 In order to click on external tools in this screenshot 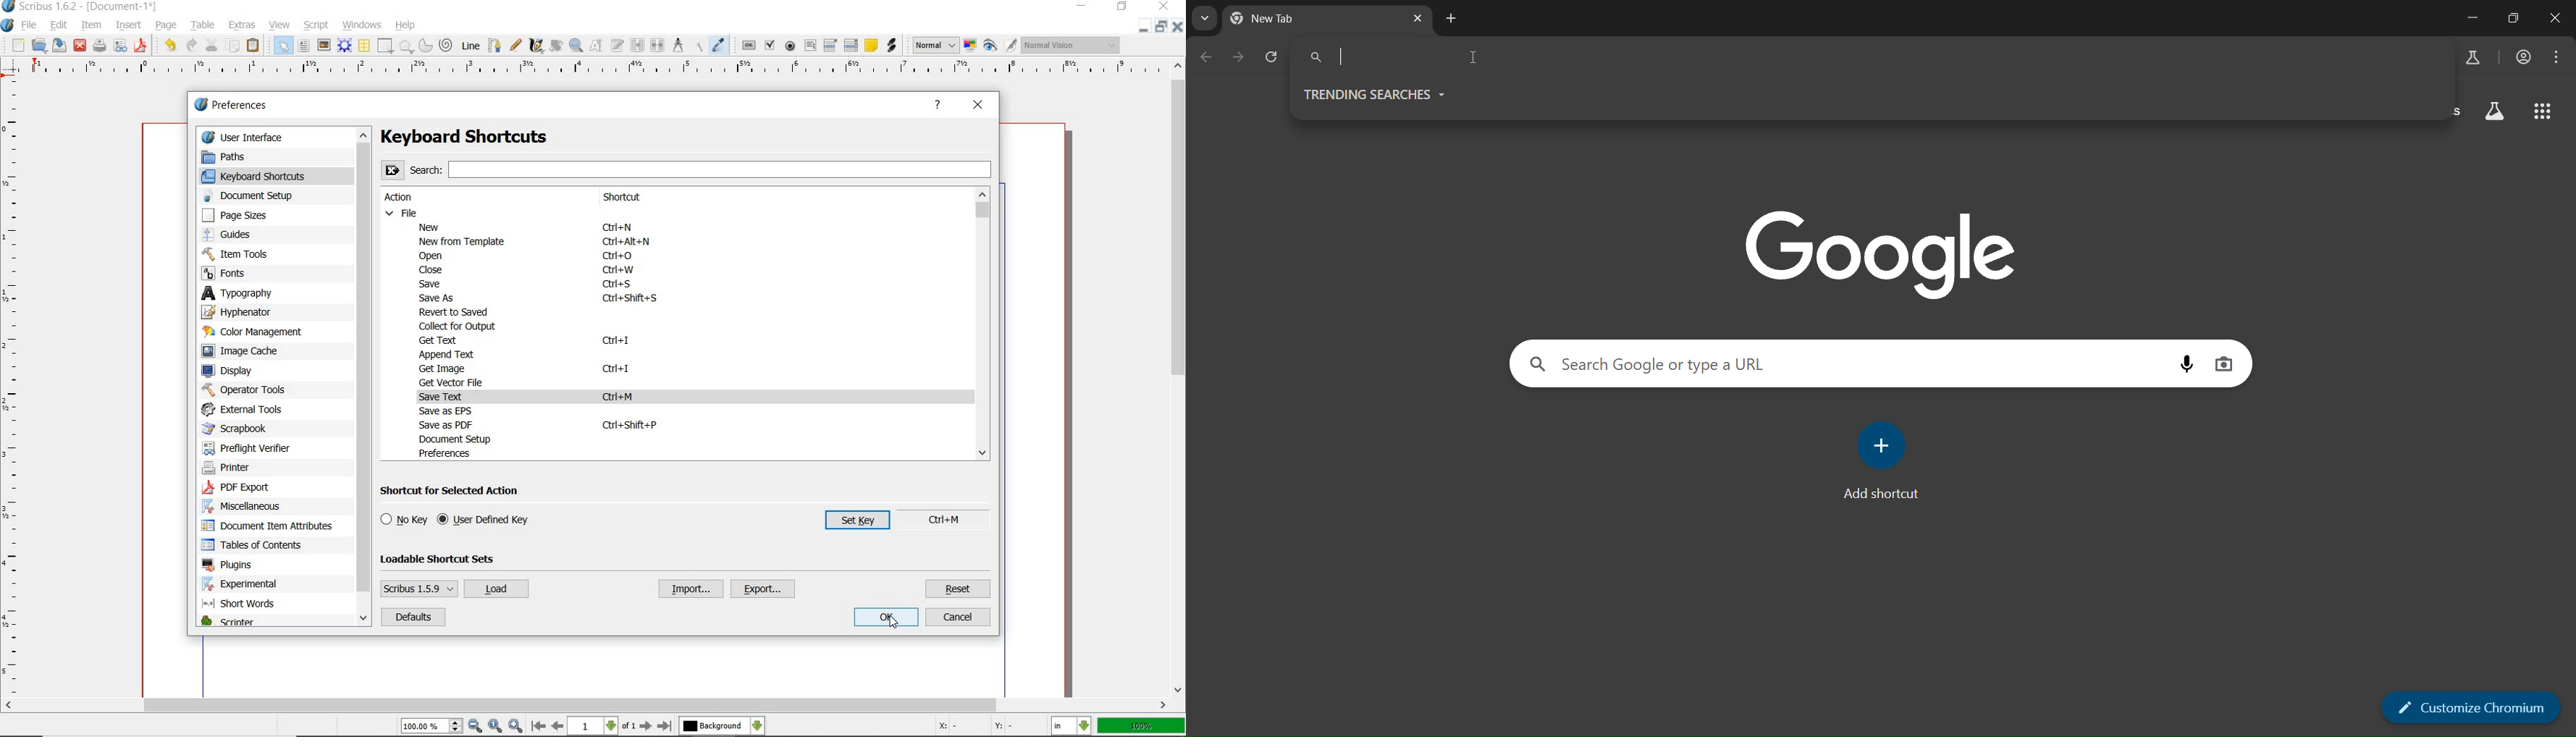, I will do `click(249, 409)`.